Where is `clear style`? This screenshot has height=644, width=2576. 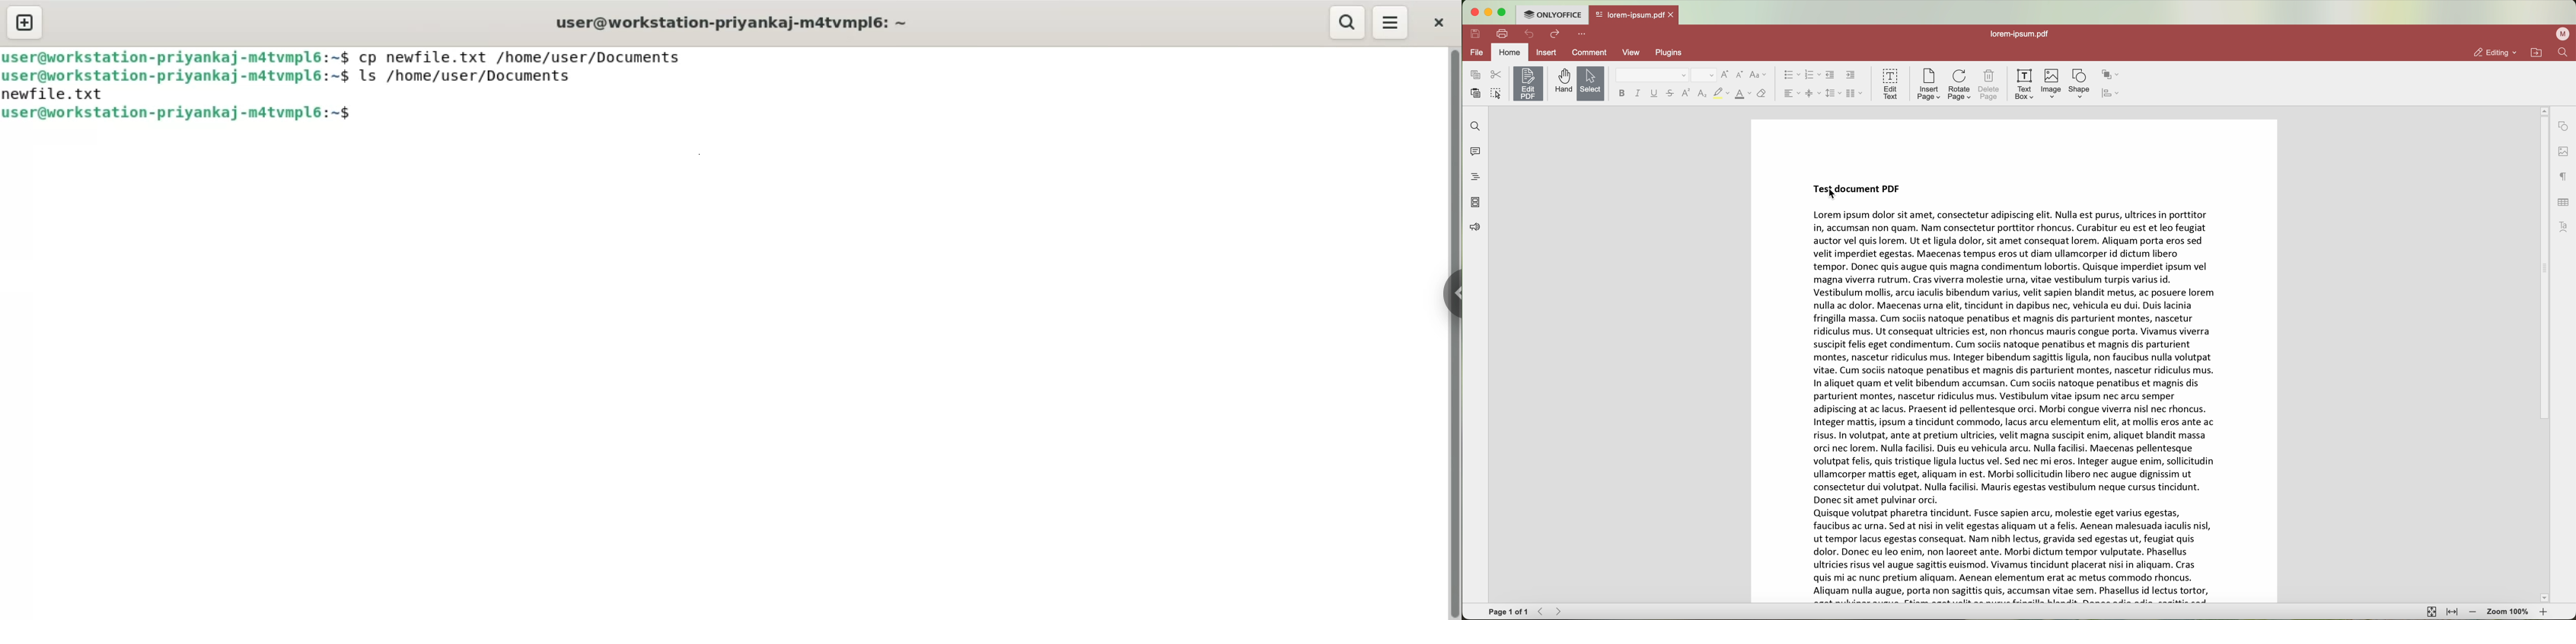
clear style is located at coordinates (1763, 93).